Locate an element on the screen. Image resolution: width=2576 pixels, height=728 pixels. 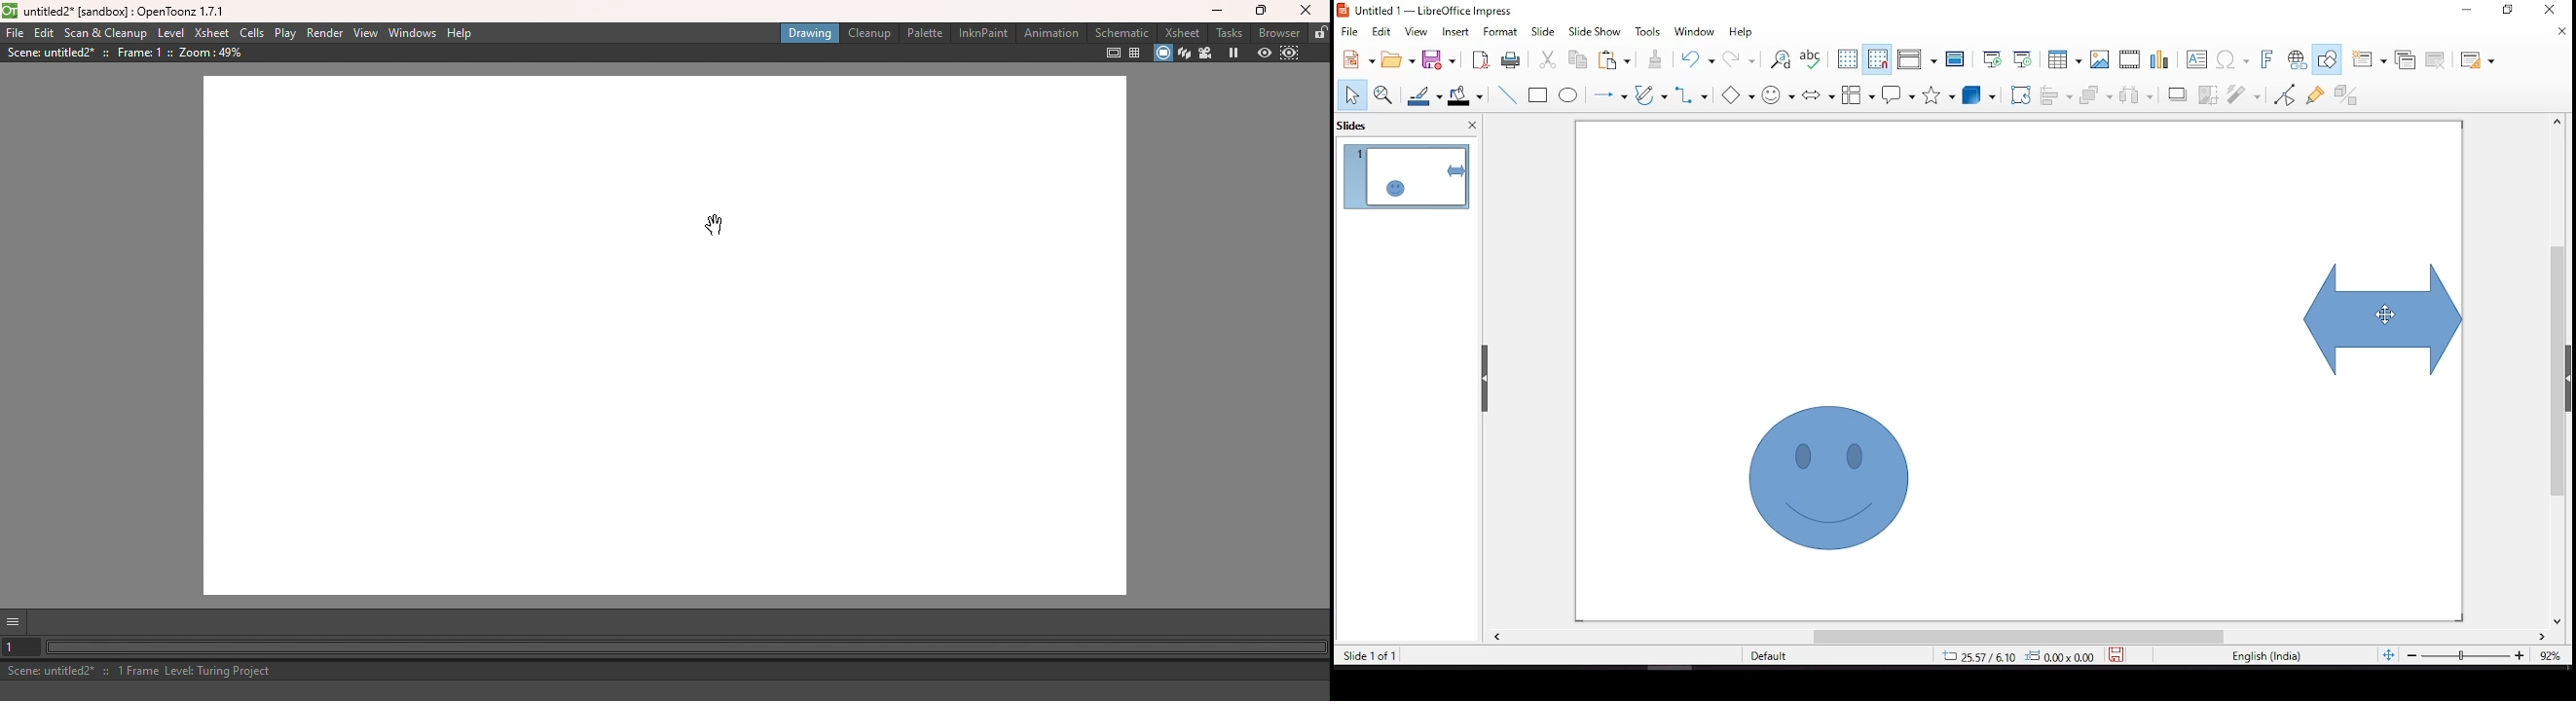
block arrows is located at coordinates (1819, 96).